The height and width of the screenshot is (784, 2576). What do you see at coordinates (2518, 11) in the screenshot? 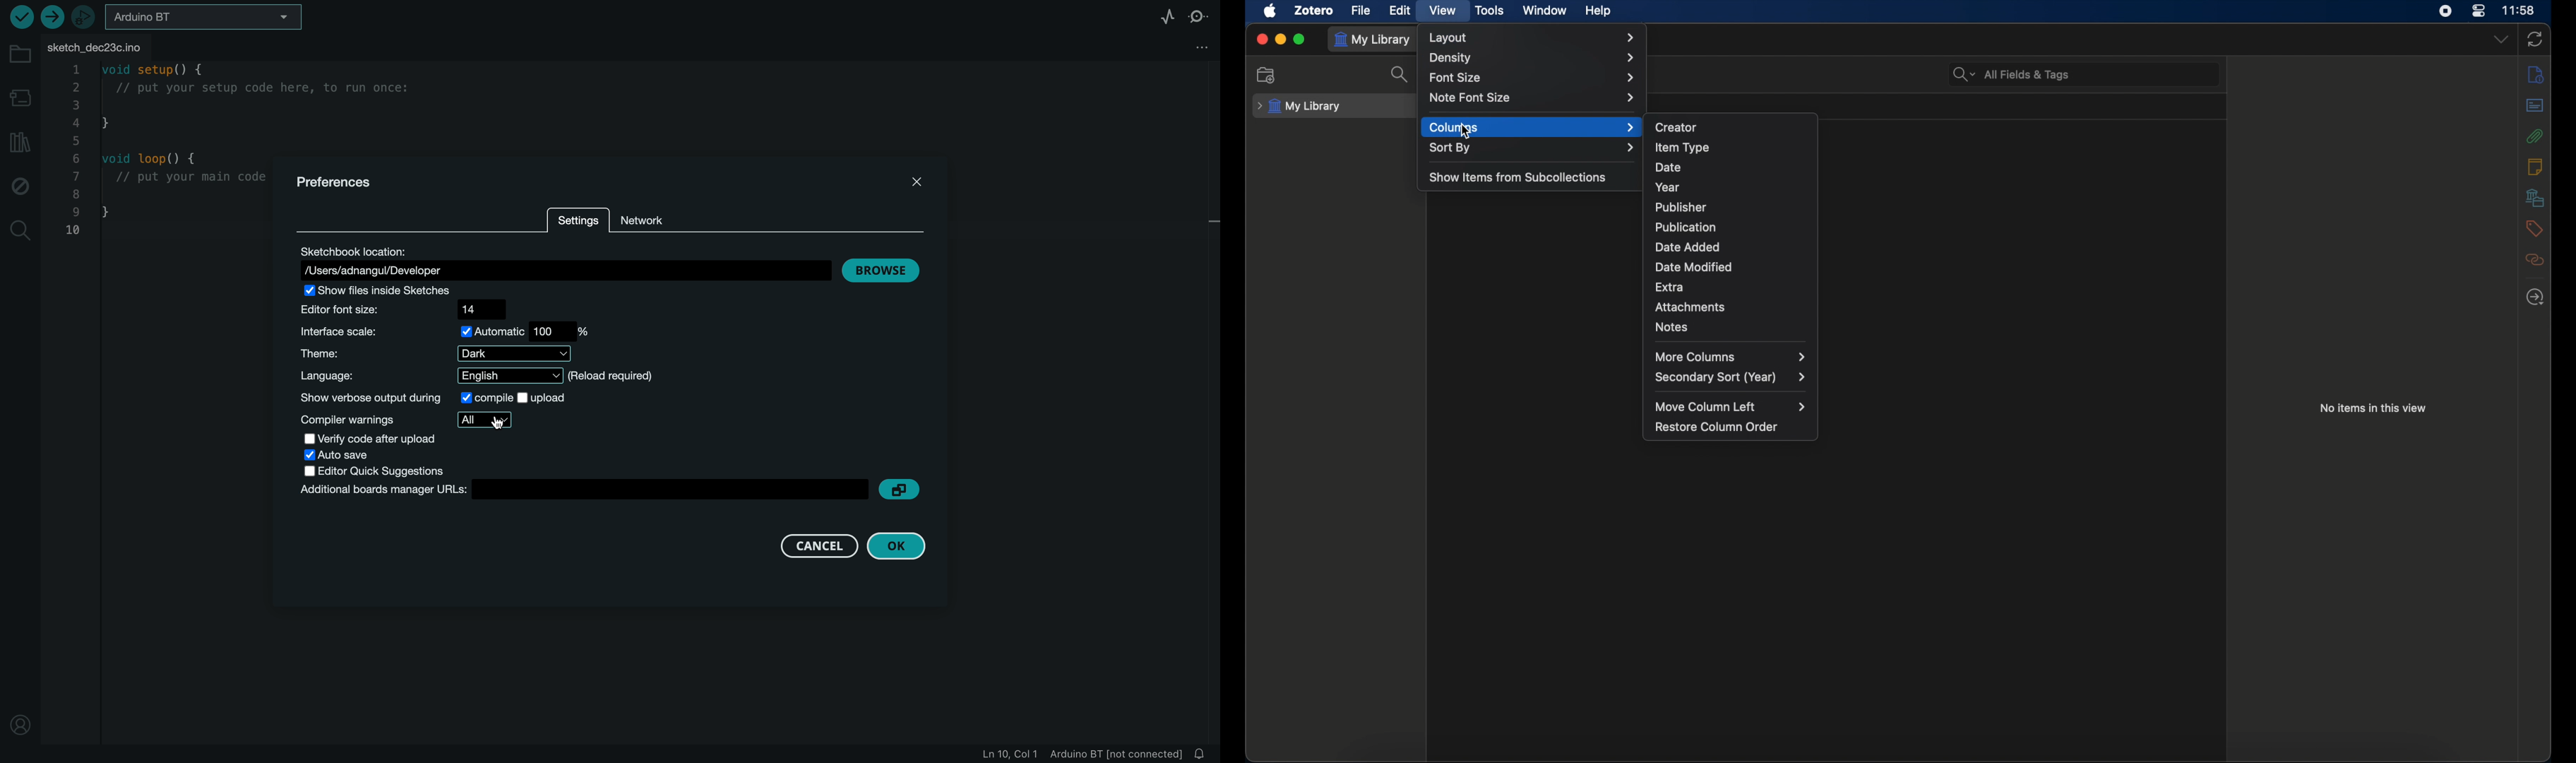
I see `time` at bounding box center [2518, 11].